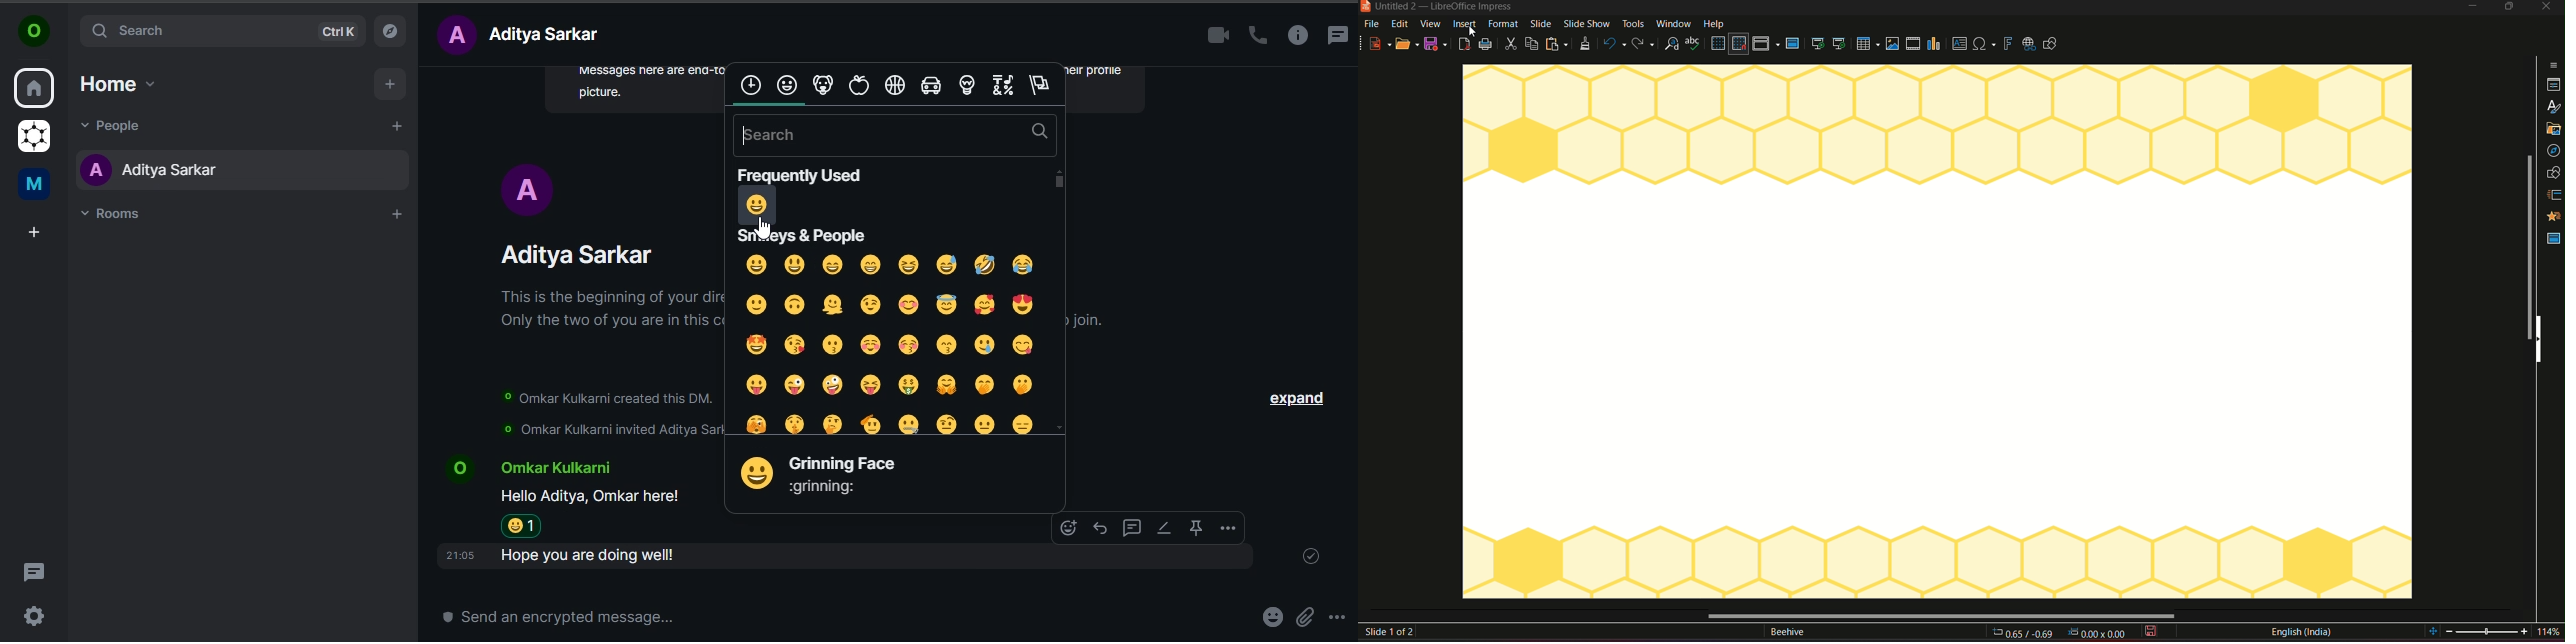  Describe the element at coordinates (1464, 25) in the screenshot. I see `insert` at that location.